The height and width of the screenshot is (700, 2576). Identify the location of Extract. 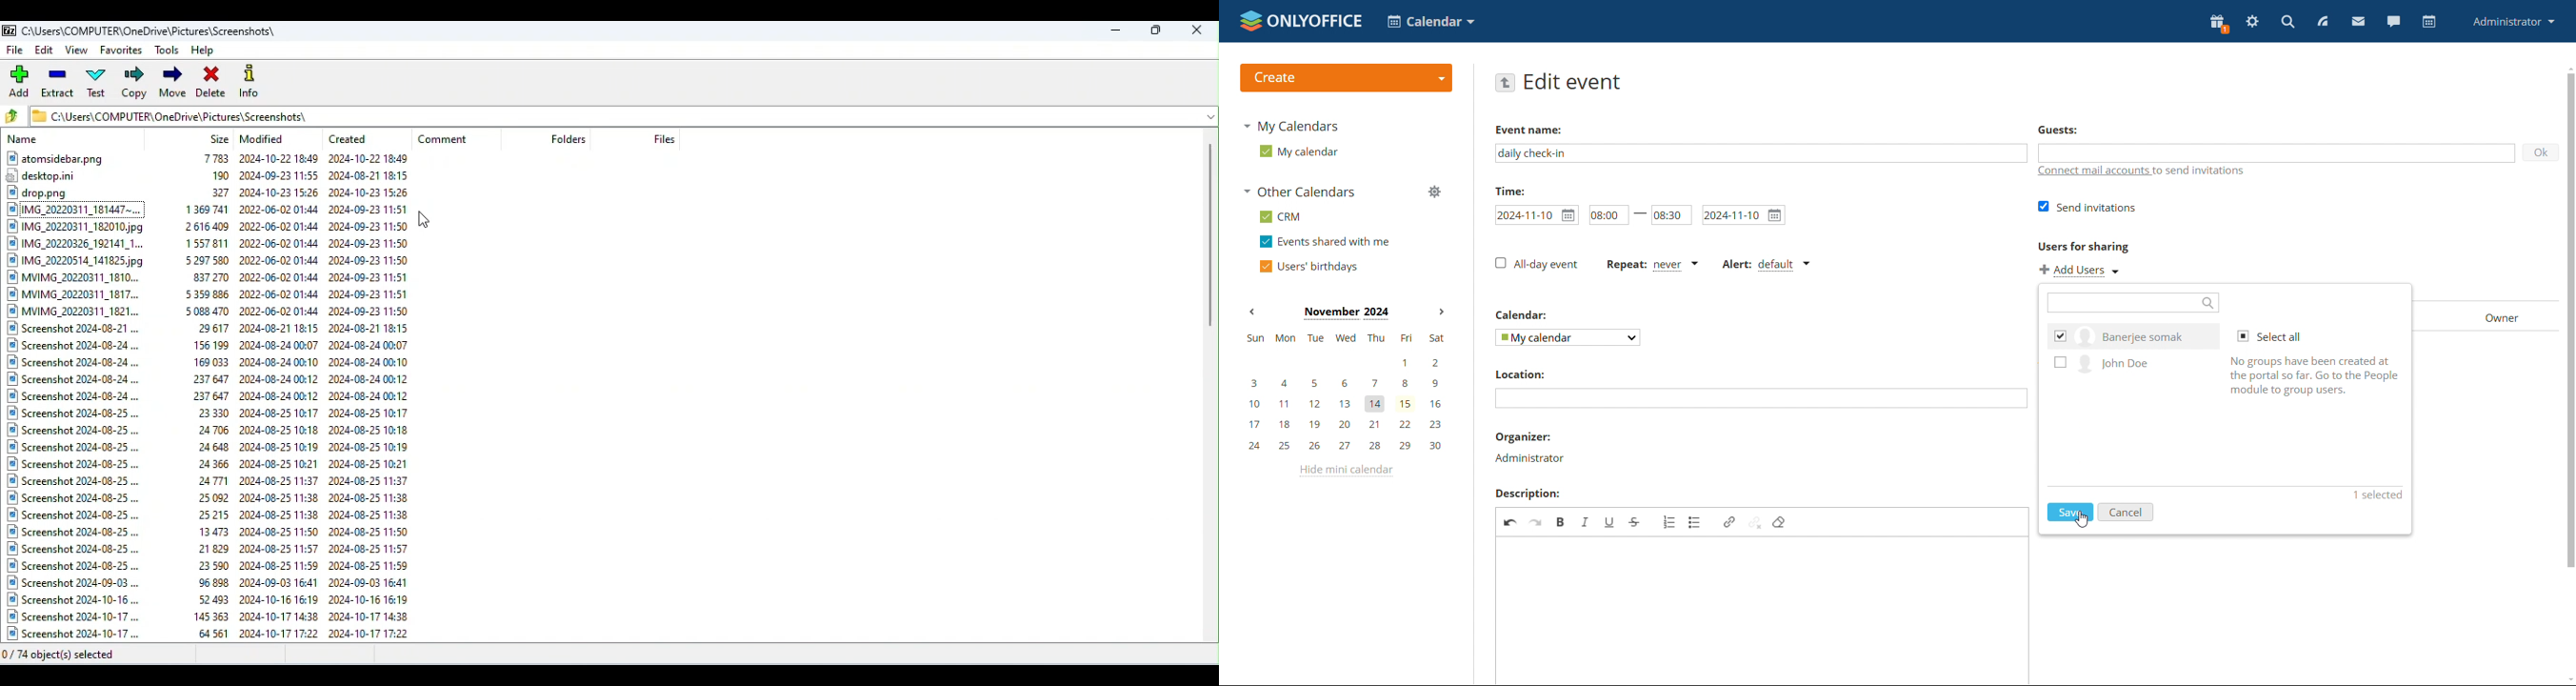
(59, 85).